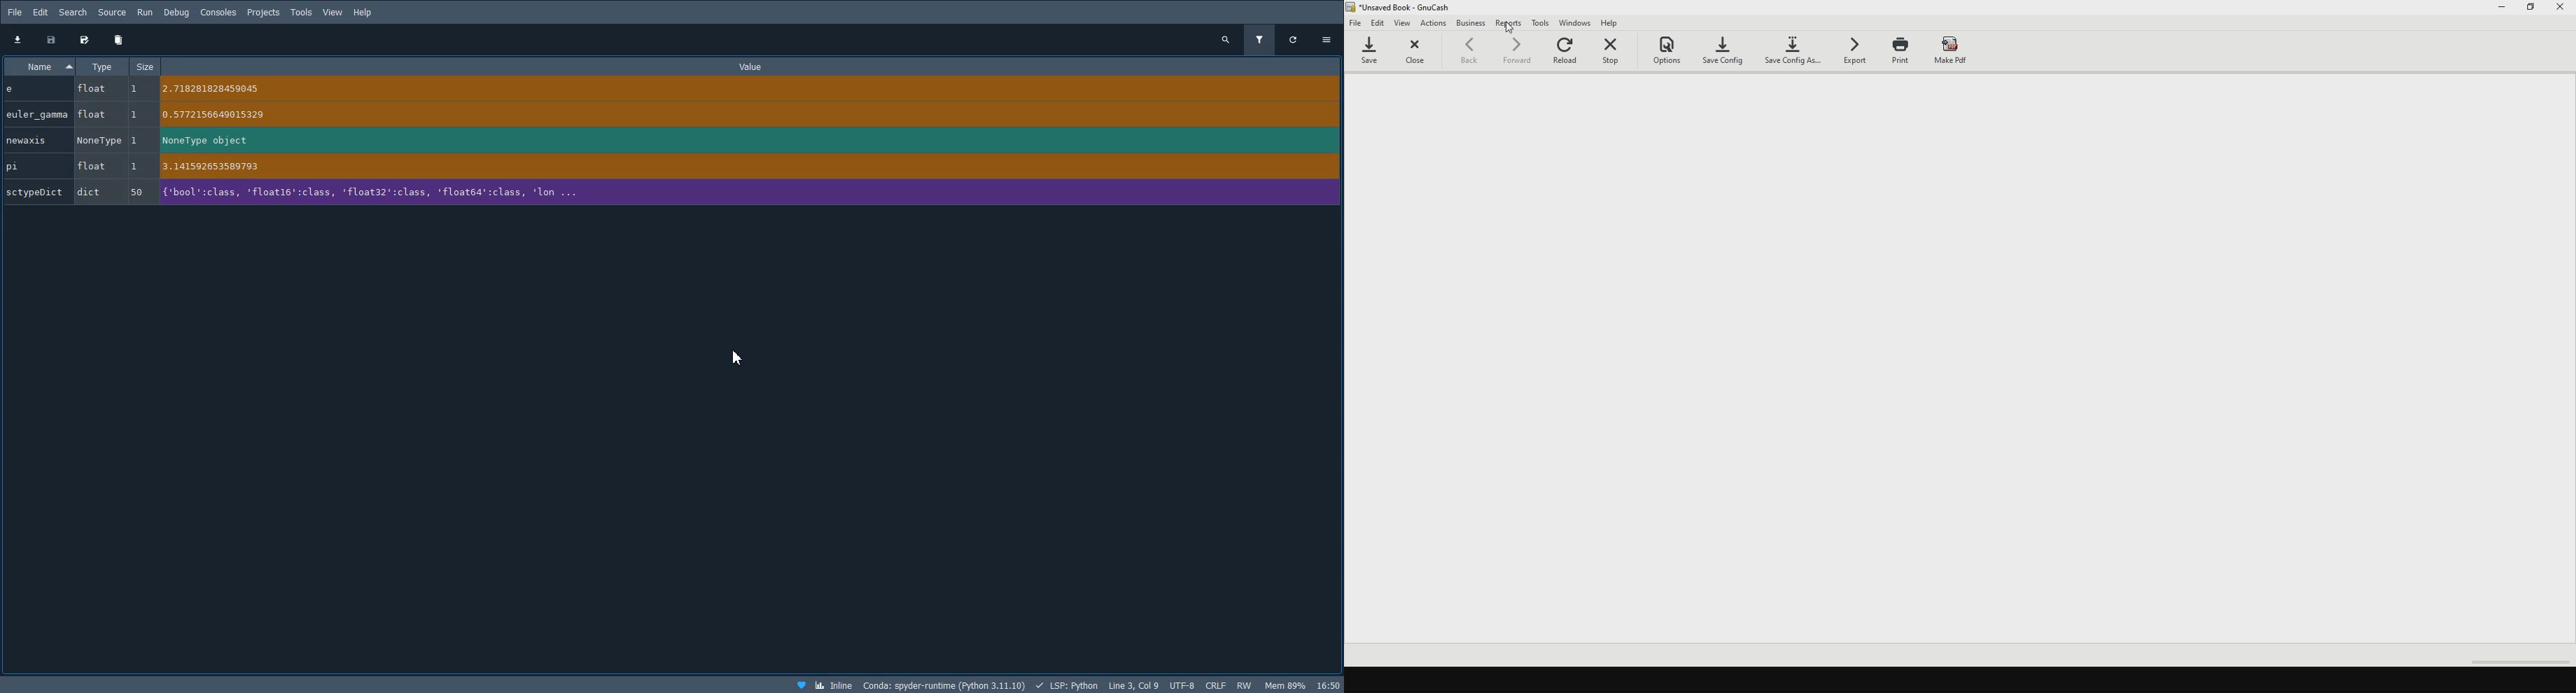 Image resolution: width=2576 pixels, height=700 pixels. Describe the element at coordinates (20, 39) in the screenshot. I see `Download` at that location.